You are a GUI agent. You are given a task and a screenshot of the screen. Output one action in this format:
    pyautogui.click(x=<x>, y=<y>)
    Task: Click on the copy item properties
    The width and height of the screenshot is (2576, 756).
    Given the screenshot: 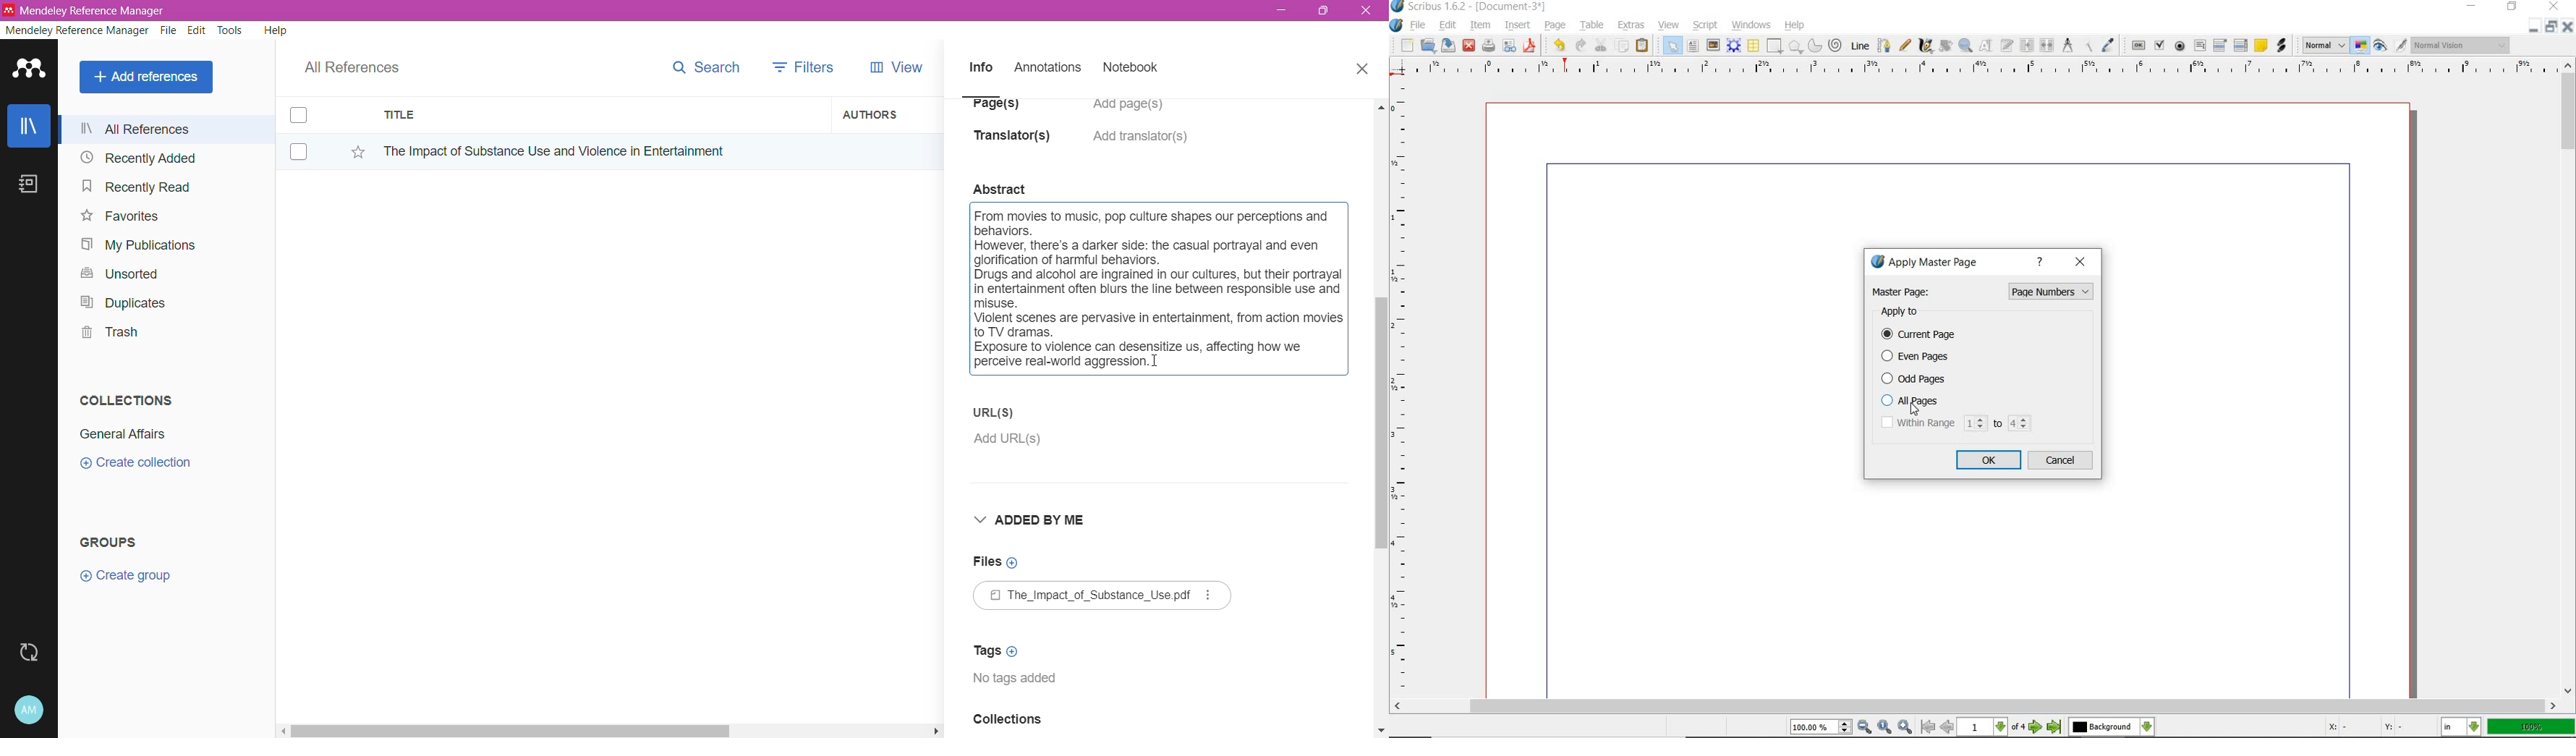 What is the action you would take?
    pyautogui.click(x=2087, y=46)
    